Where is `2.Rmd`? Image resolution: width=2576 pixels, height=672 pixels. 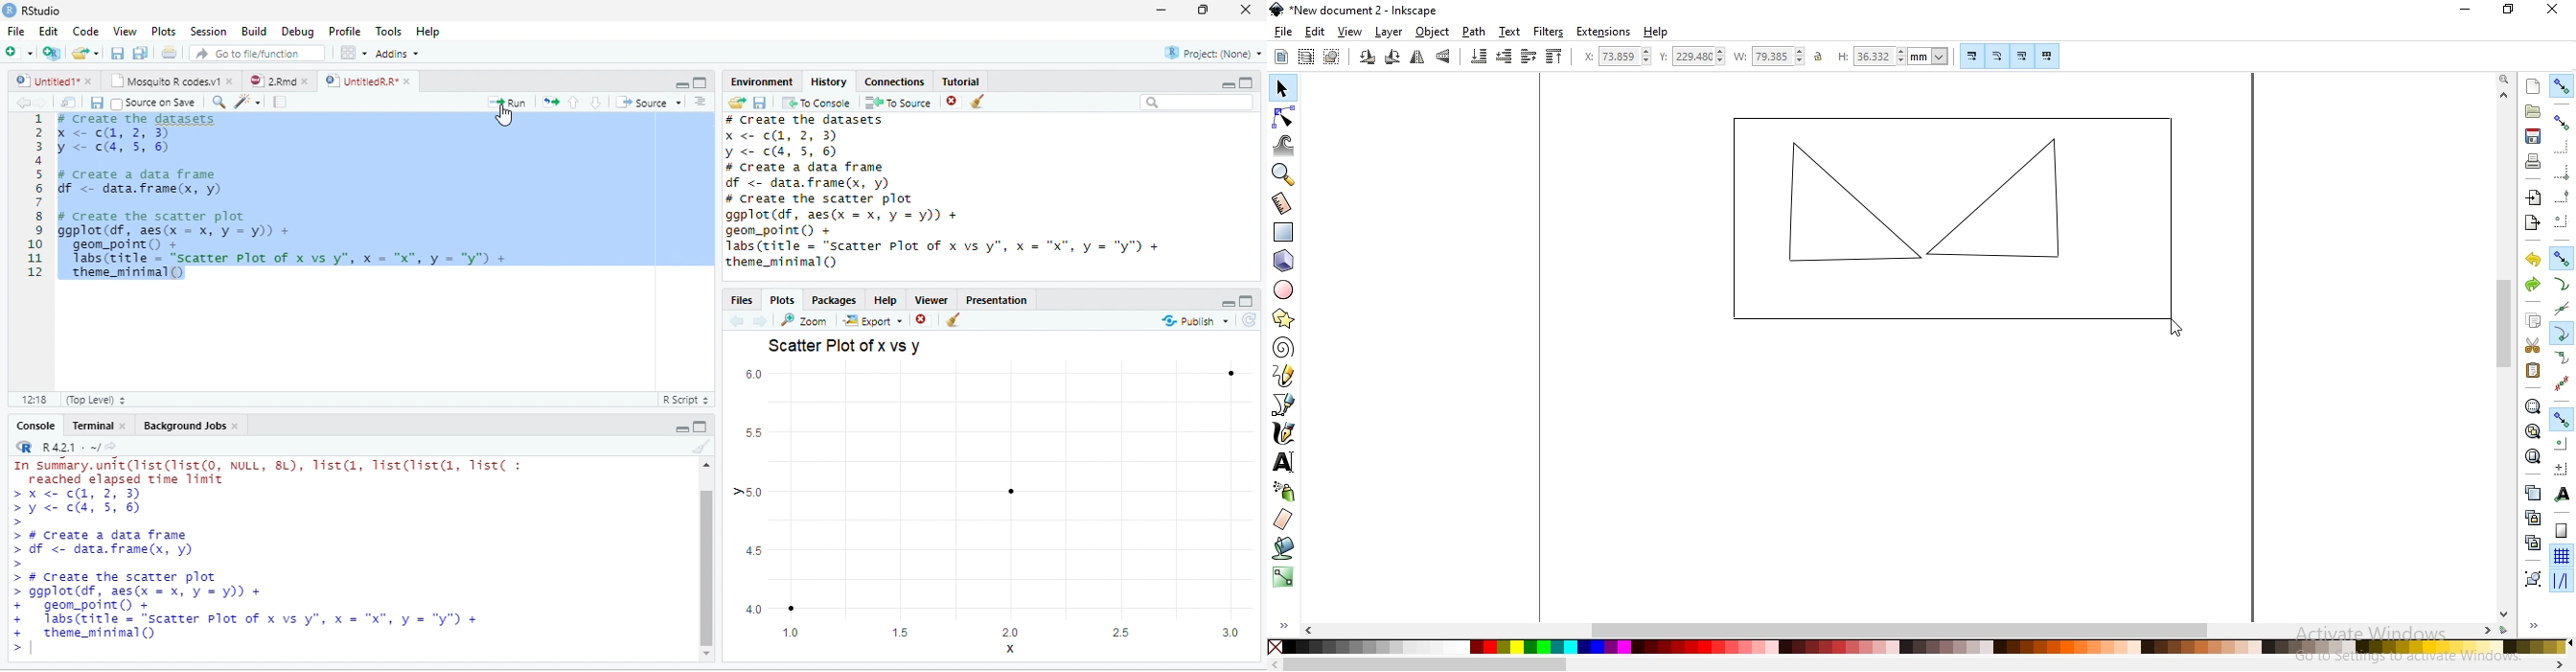 2.Rmd is located at coordinates (271, 81).